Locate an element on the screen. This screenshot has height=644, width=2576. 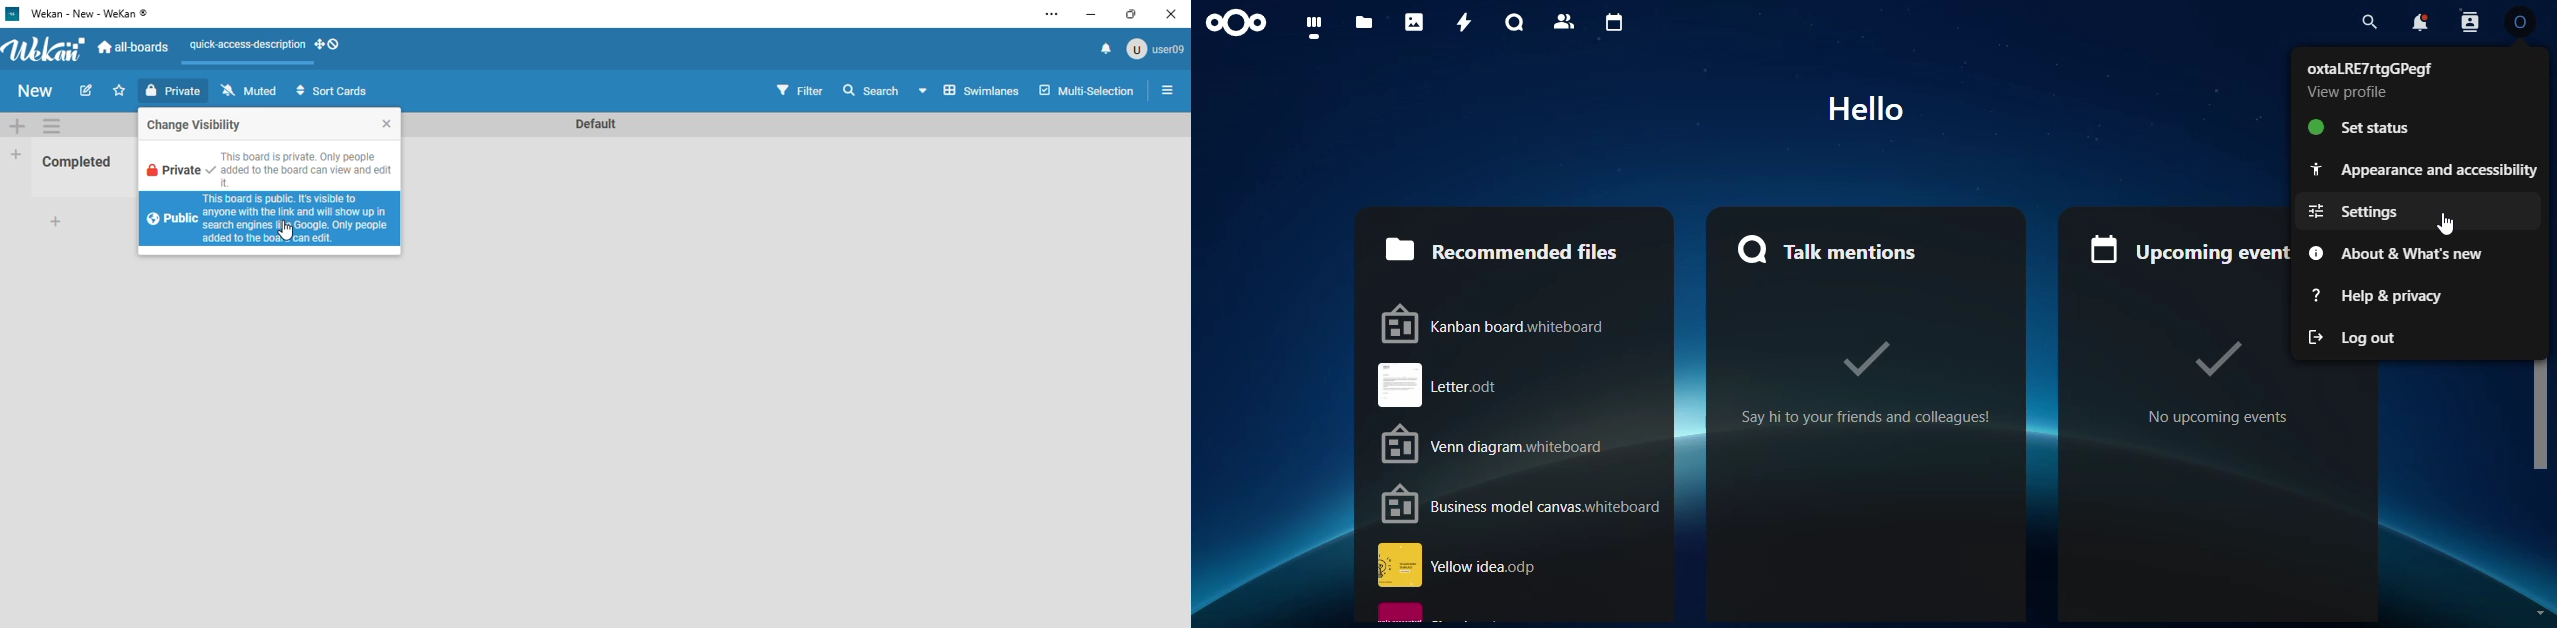
Venn diagram.whiteboard is located at coordinates (1524, 443).